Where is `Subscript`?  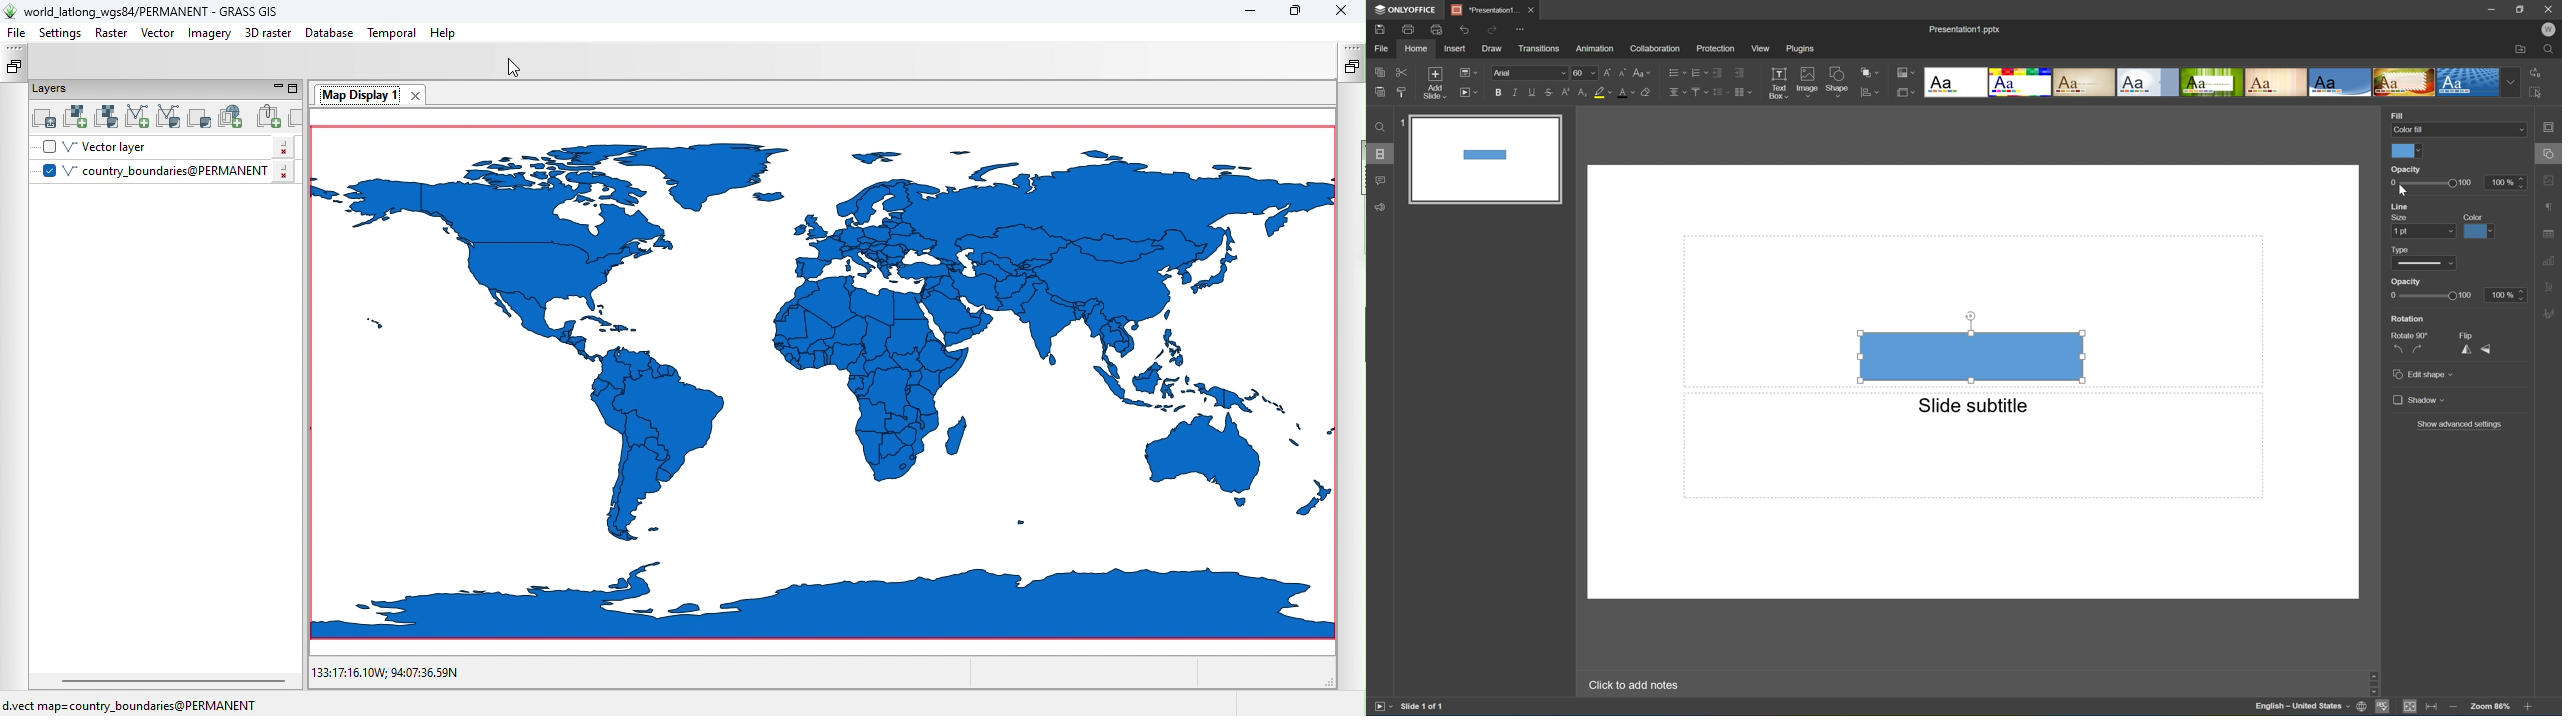 Subscript is located at coordinates (1579, 93).